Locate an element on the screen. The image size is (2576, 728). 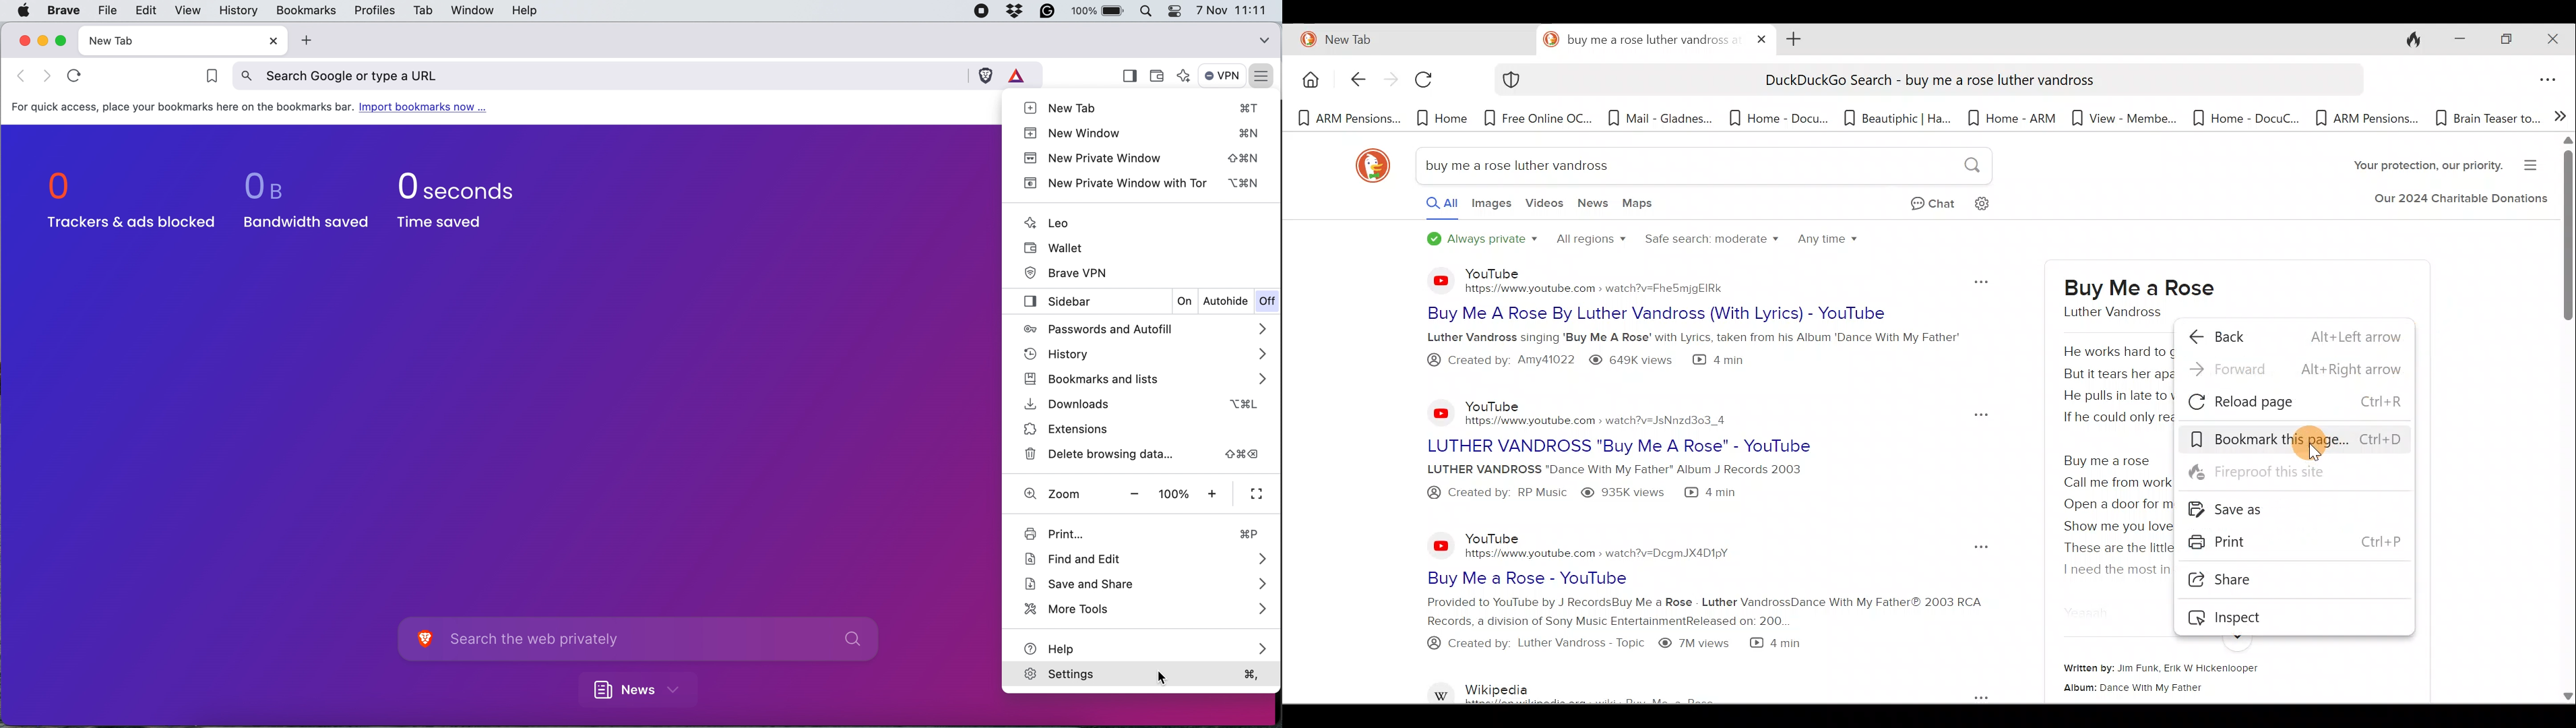
Bookmark 2 is located at coordinates (1442, 118).